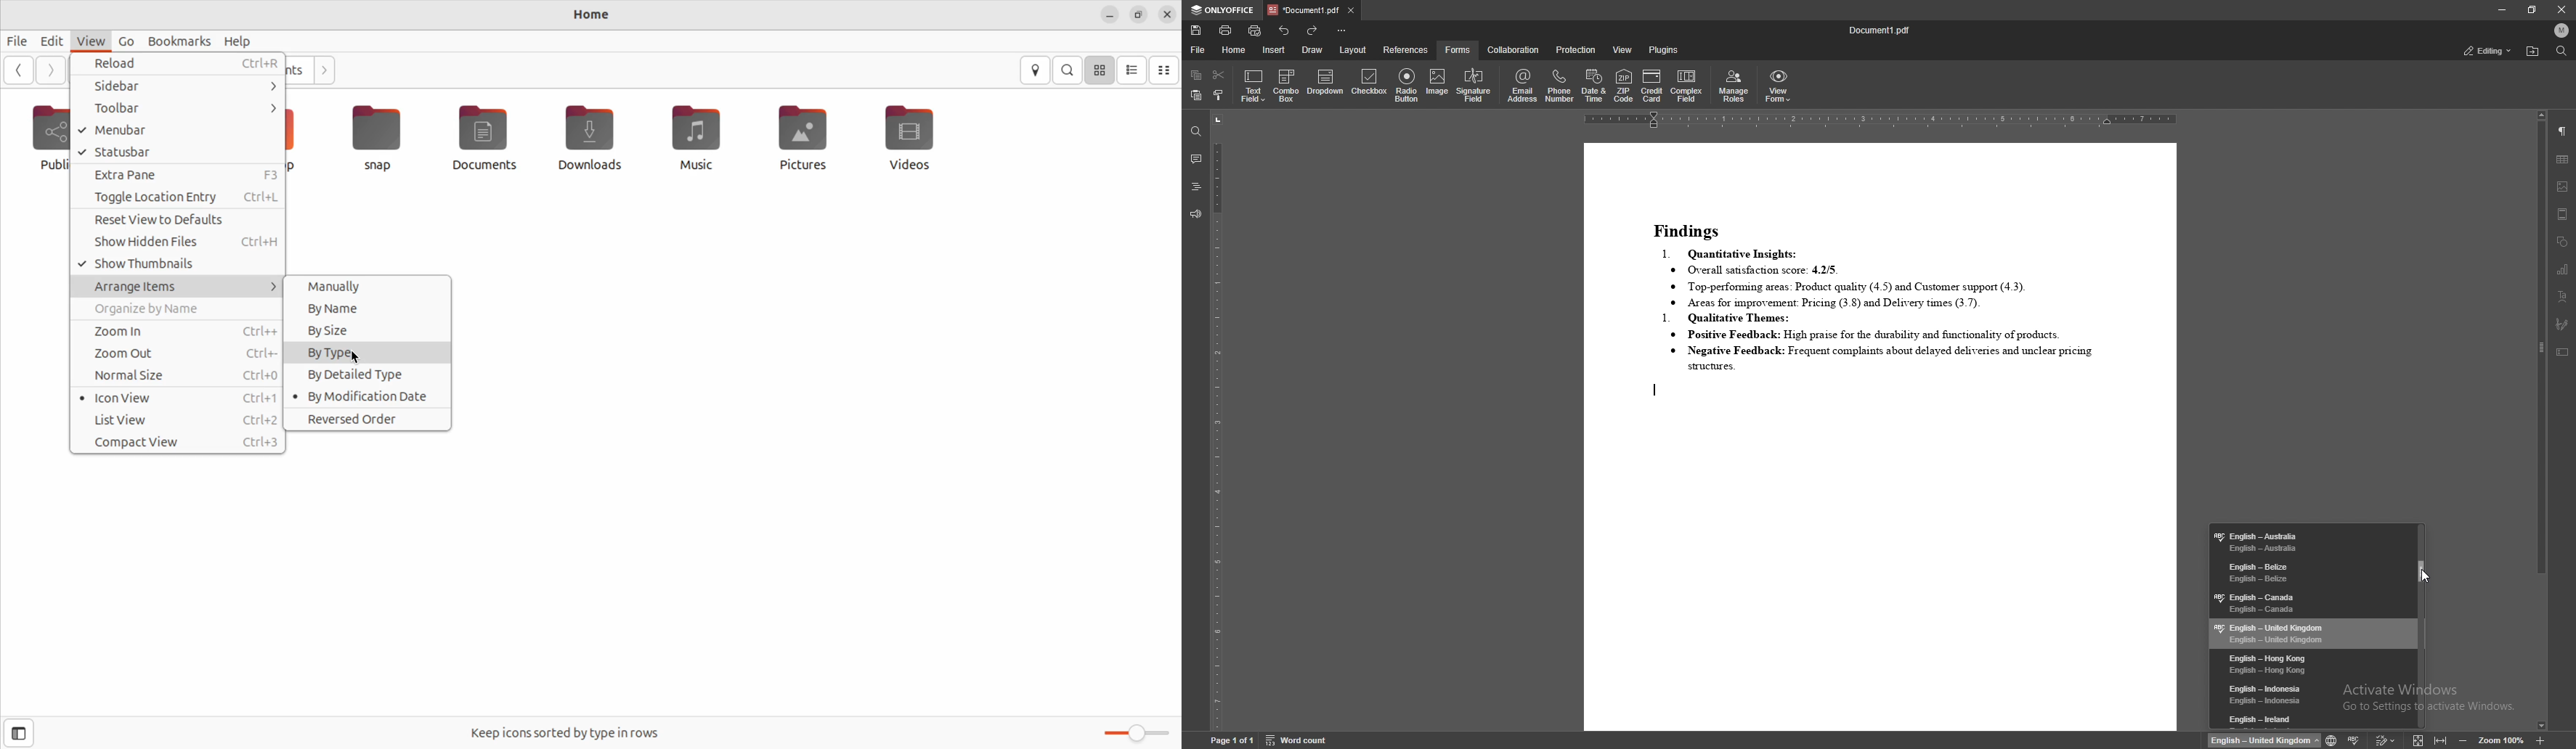 This screenshot has height=756, width=2576. What do you see at coordinates (1256, 30) in the screenshot?
I see `quick print` at bounding box center [1256, 30].